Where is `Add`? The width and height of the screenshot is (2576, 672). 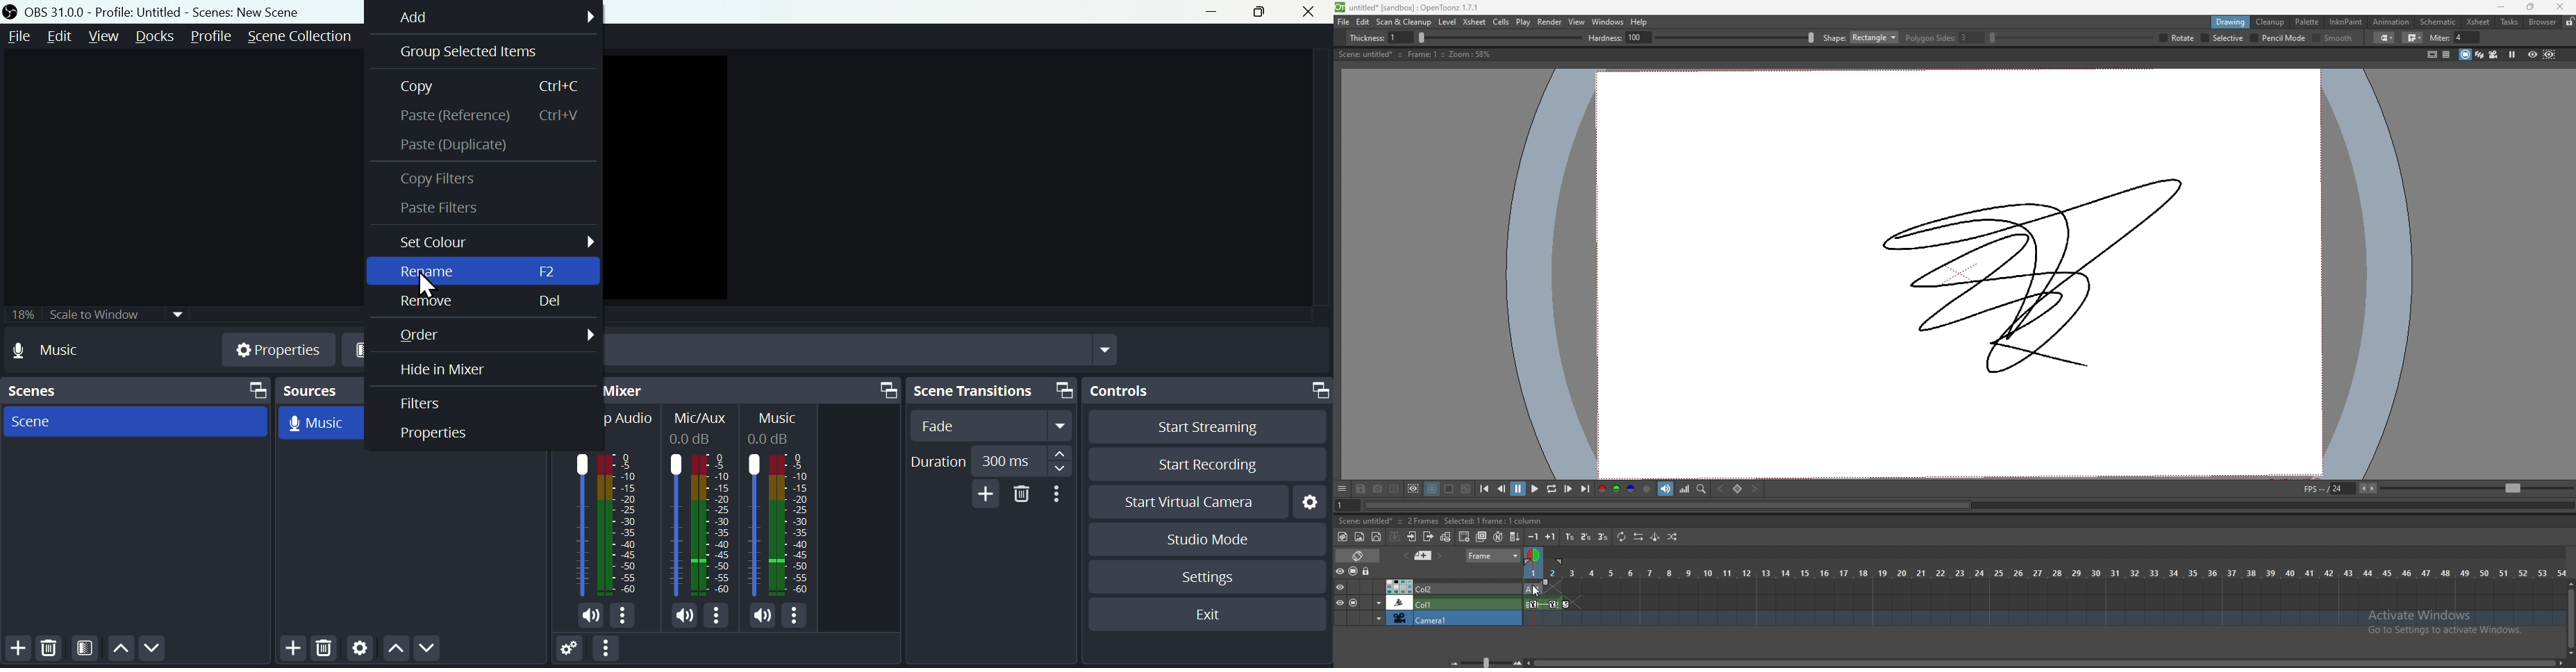
Add is located at coordinates (19, 652).